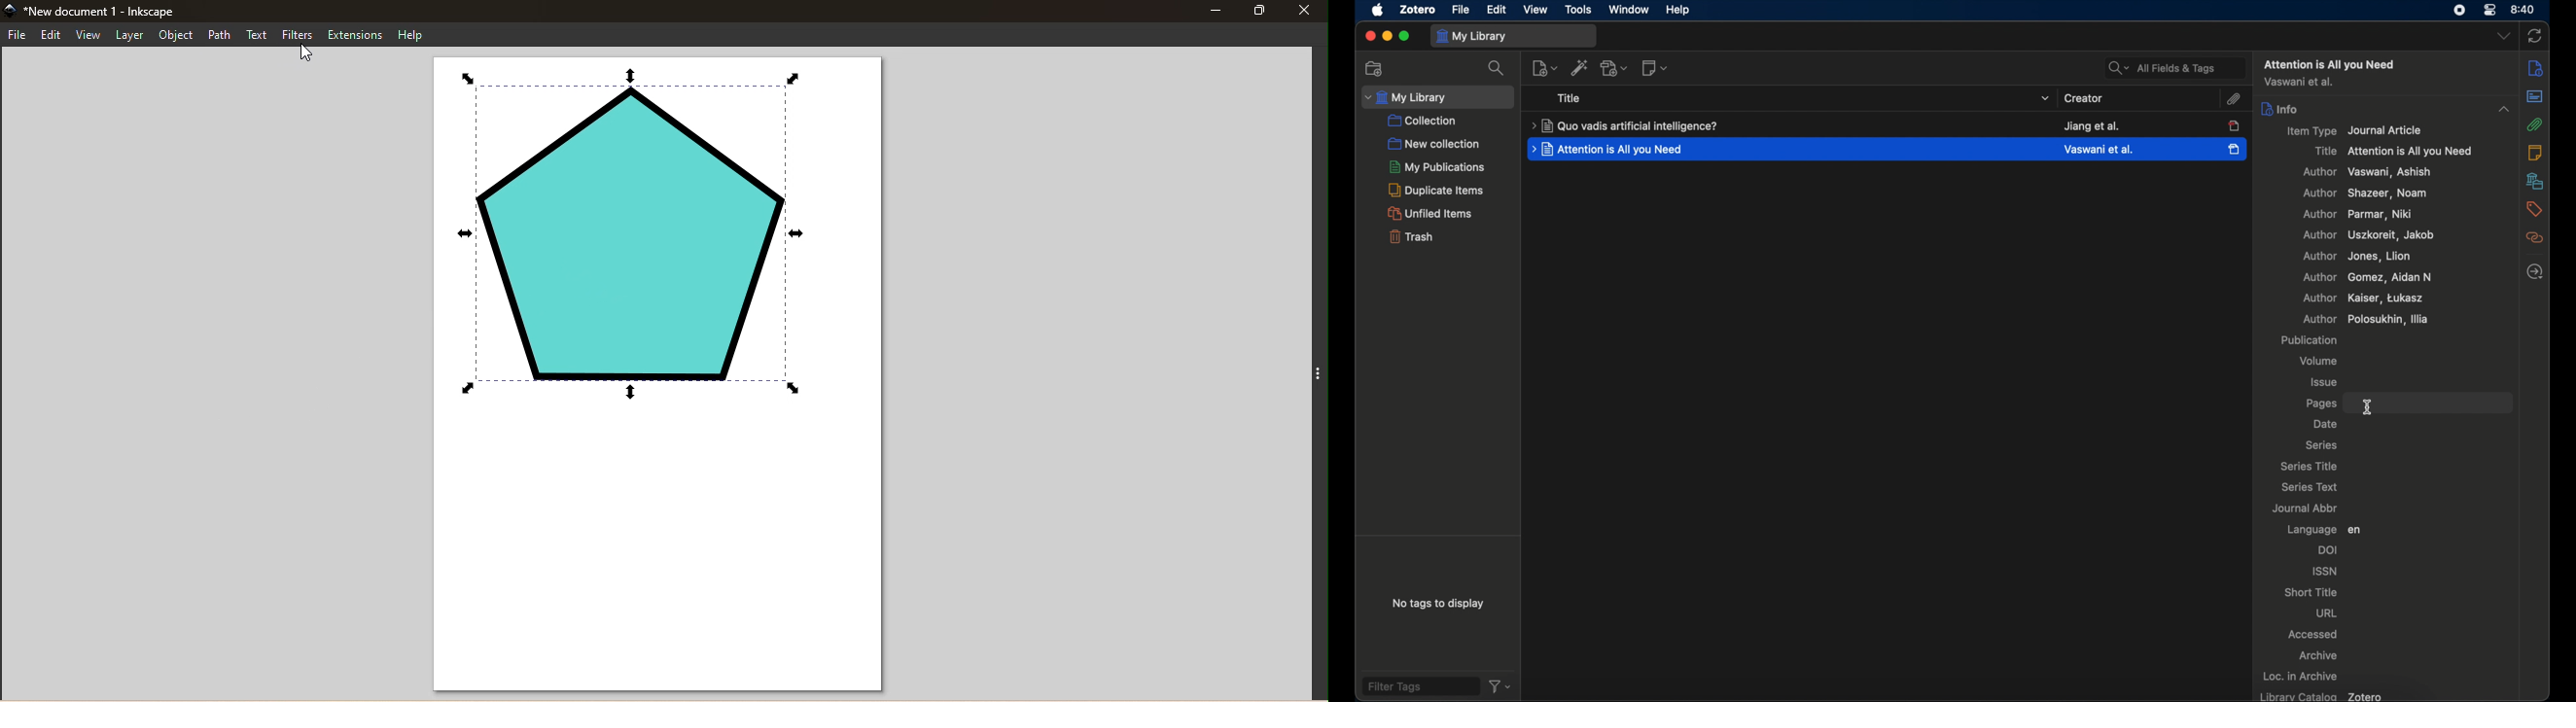 The width and height of the screenshot is (2576, 728). I want to click on attention all you need, so click(2331, 64).